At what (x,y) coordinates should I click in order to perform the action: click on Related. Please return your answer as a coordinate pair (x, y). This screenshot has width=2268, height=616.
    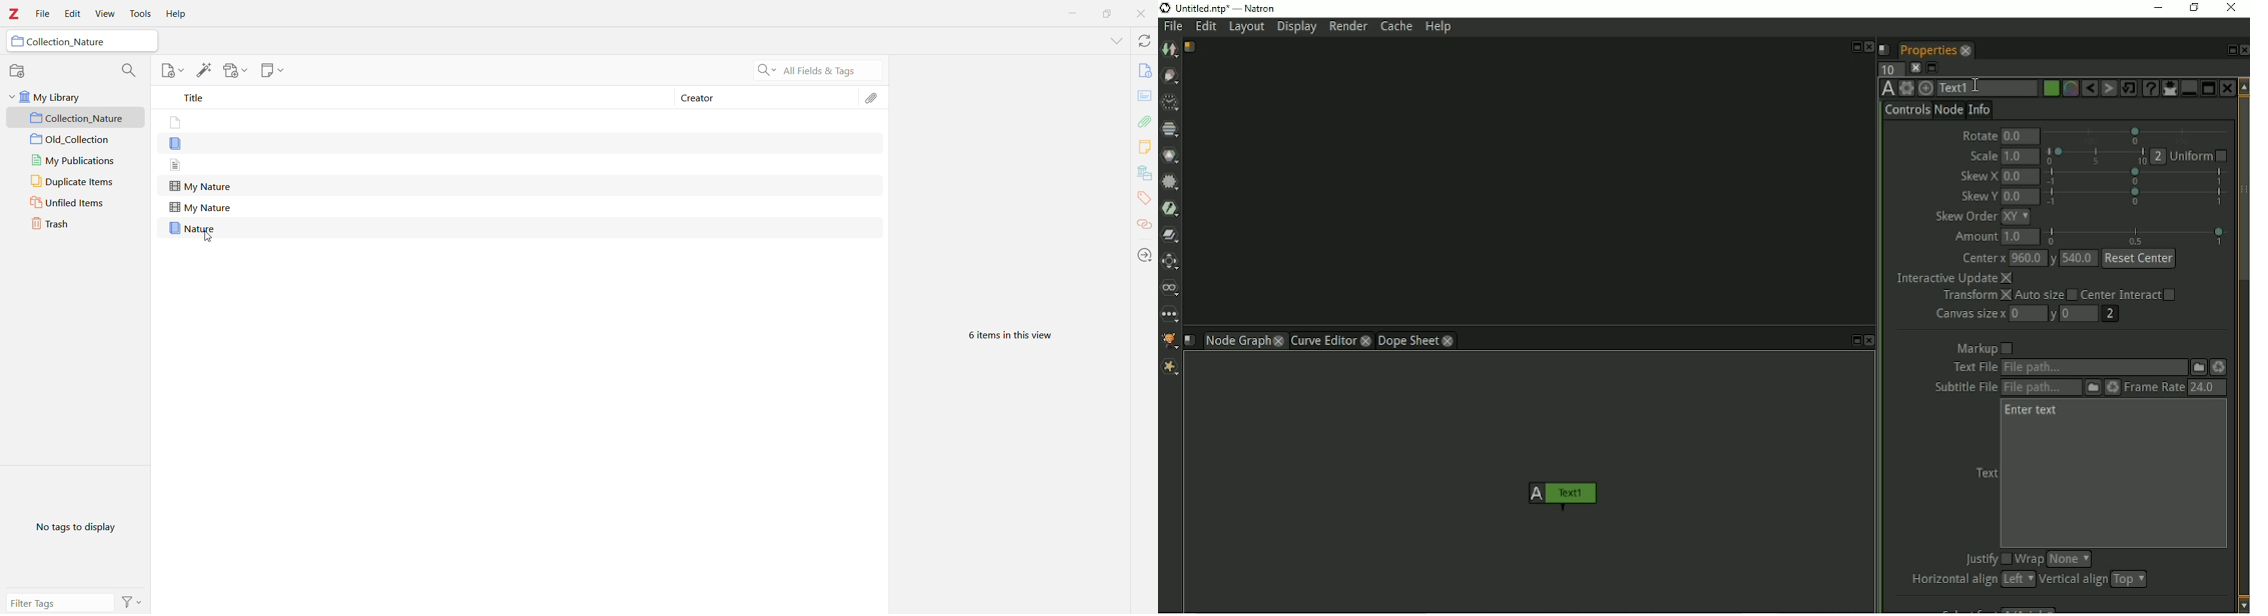
    Looking at the image, I should click on (1144, 226).